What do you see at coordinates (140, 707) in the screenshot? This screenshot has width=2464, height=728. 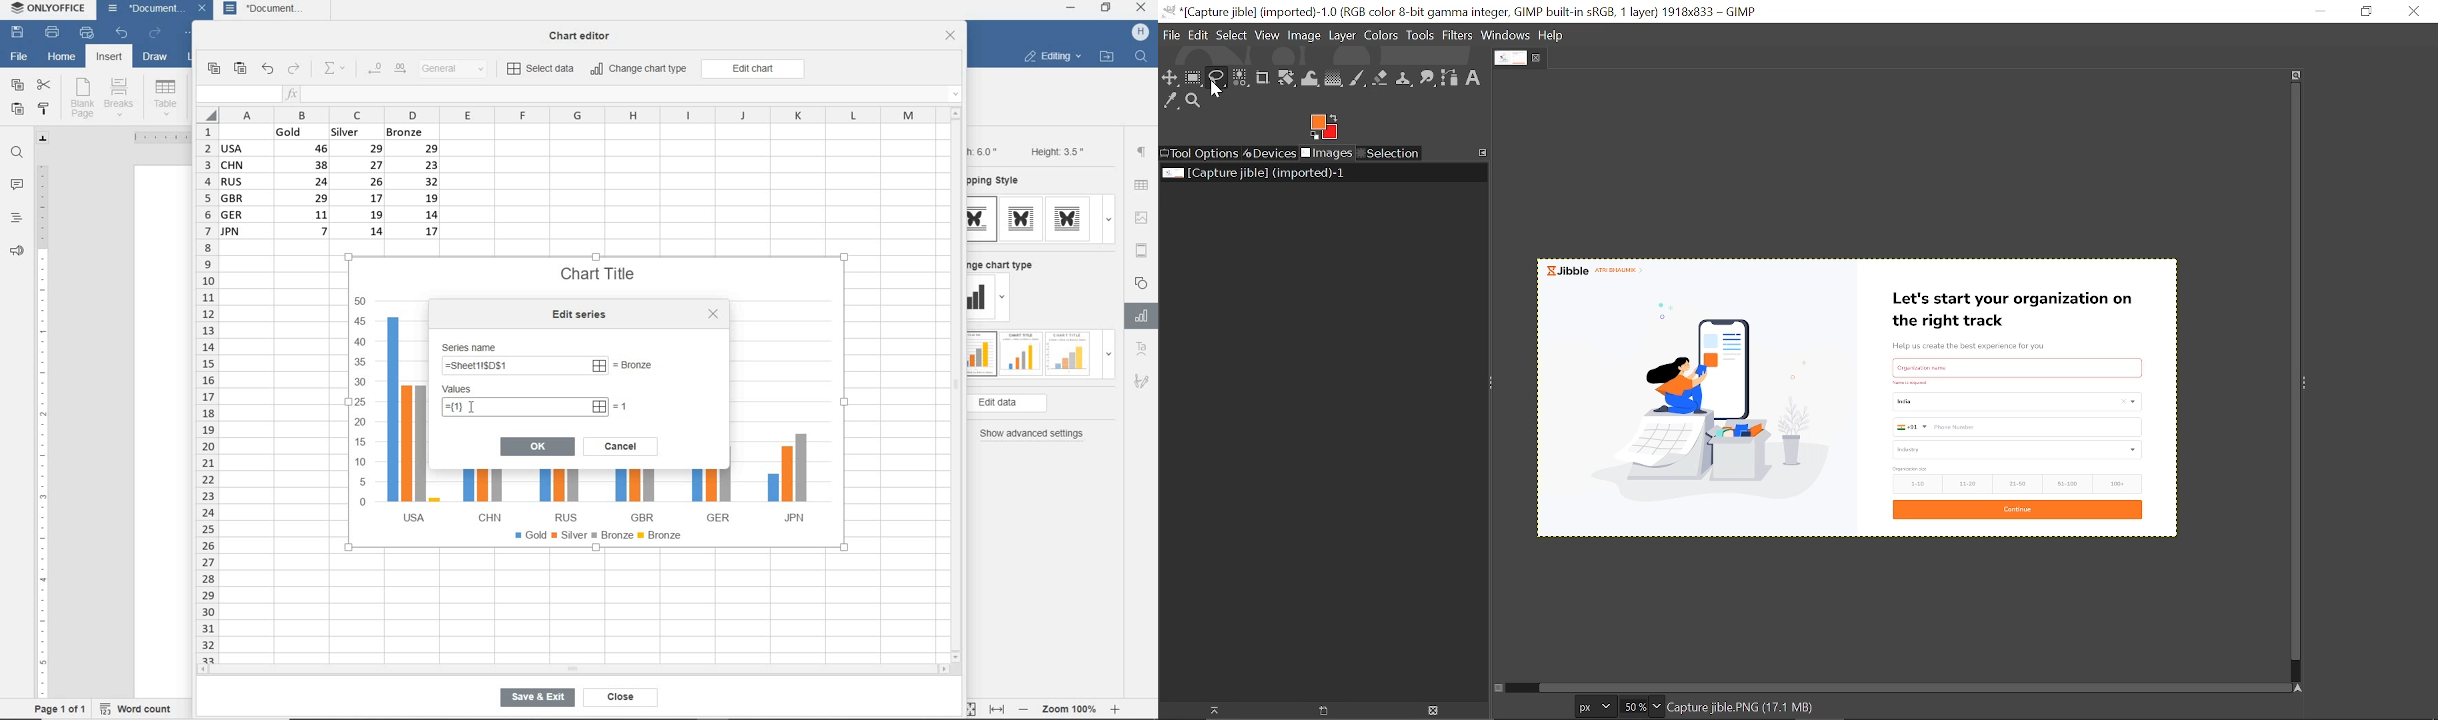 I see `word count` at bounding box center [140, 707].